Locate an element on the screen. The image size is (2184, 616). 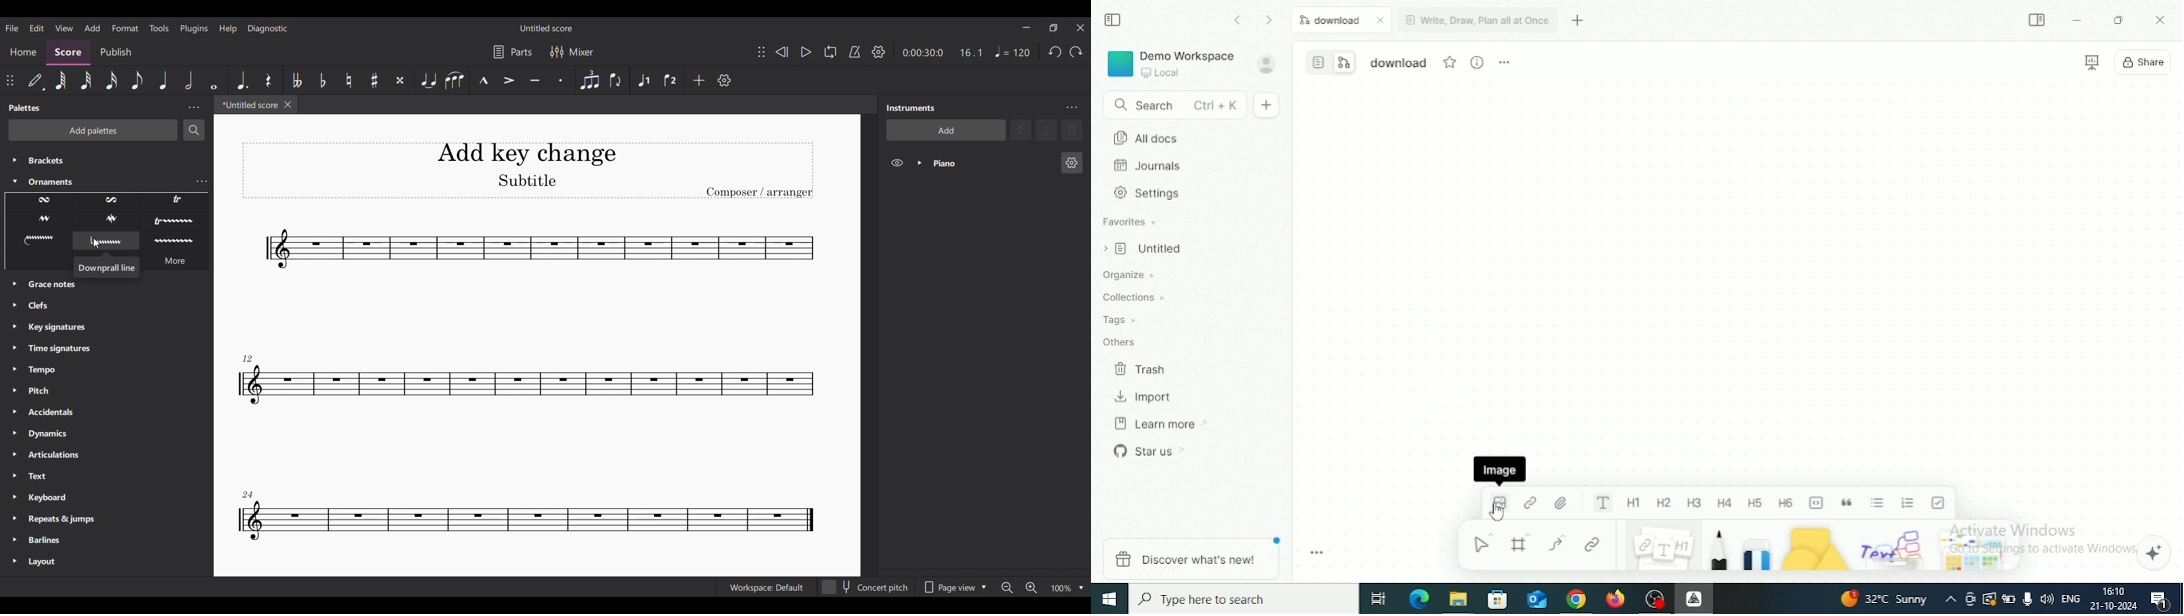
Move down is located at coordinates (1047, 130).